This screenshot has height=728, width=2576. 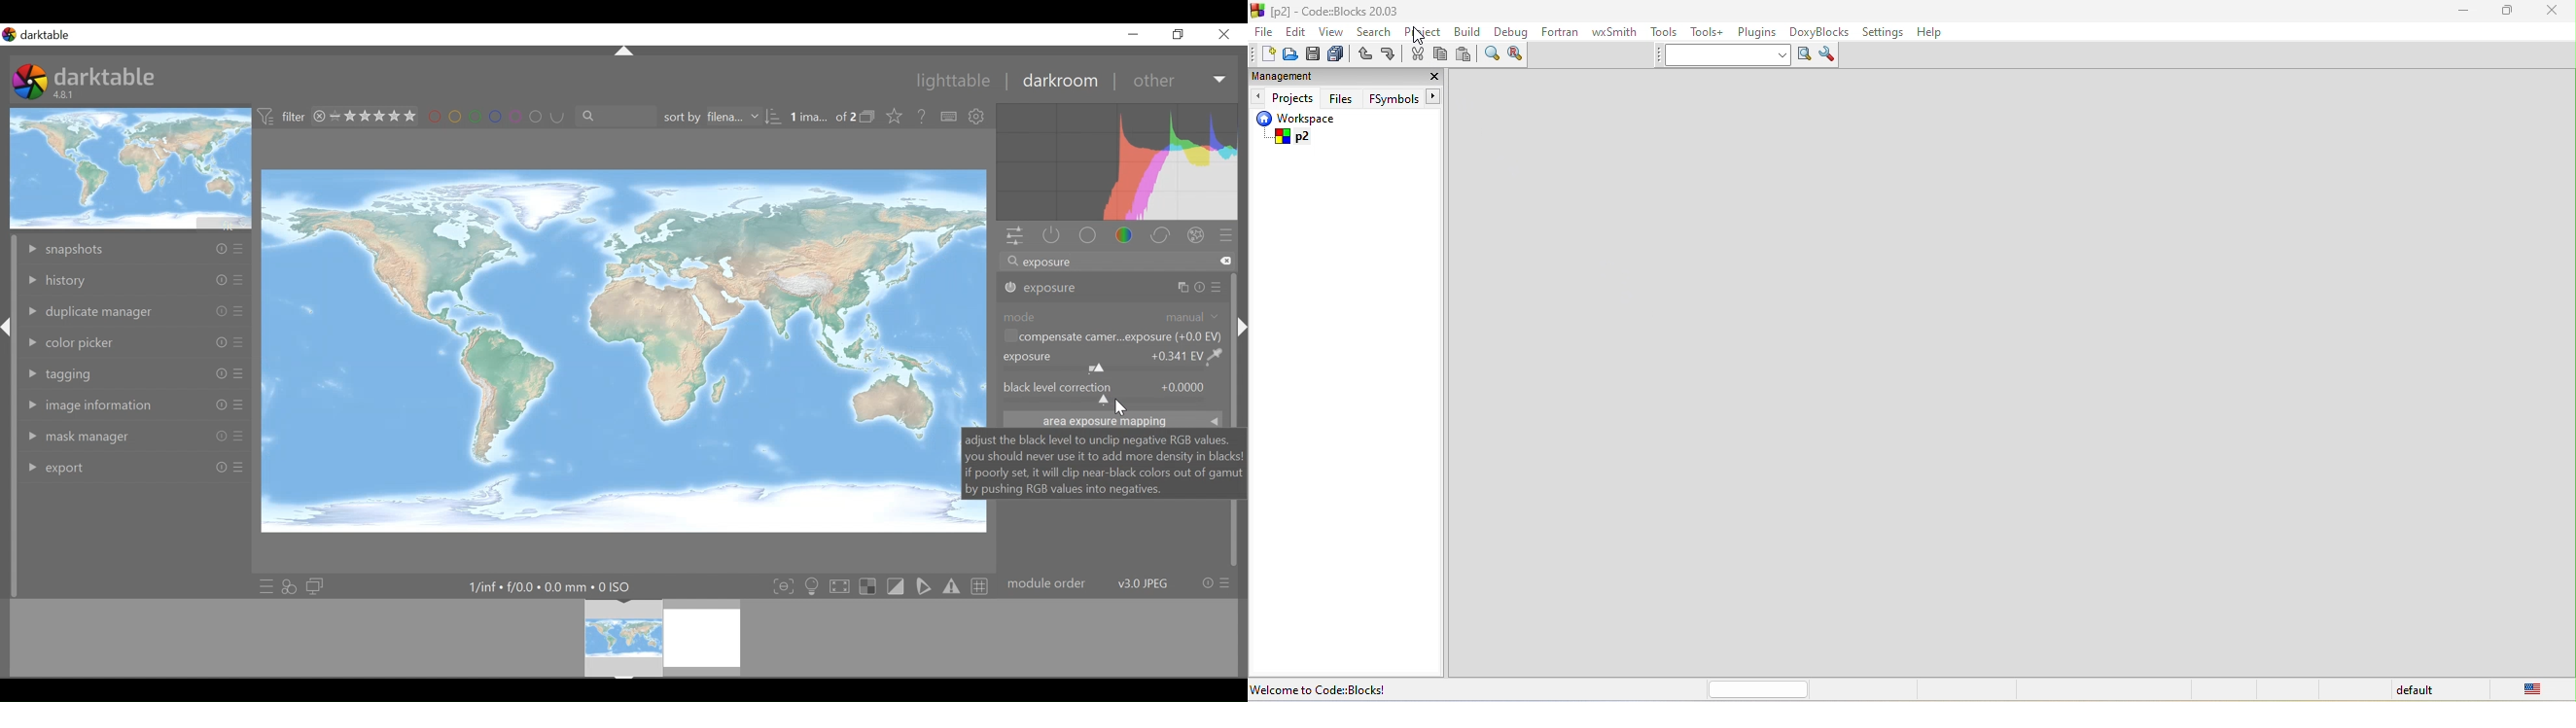 I want to click on sort by, so click(x=722, y=116).